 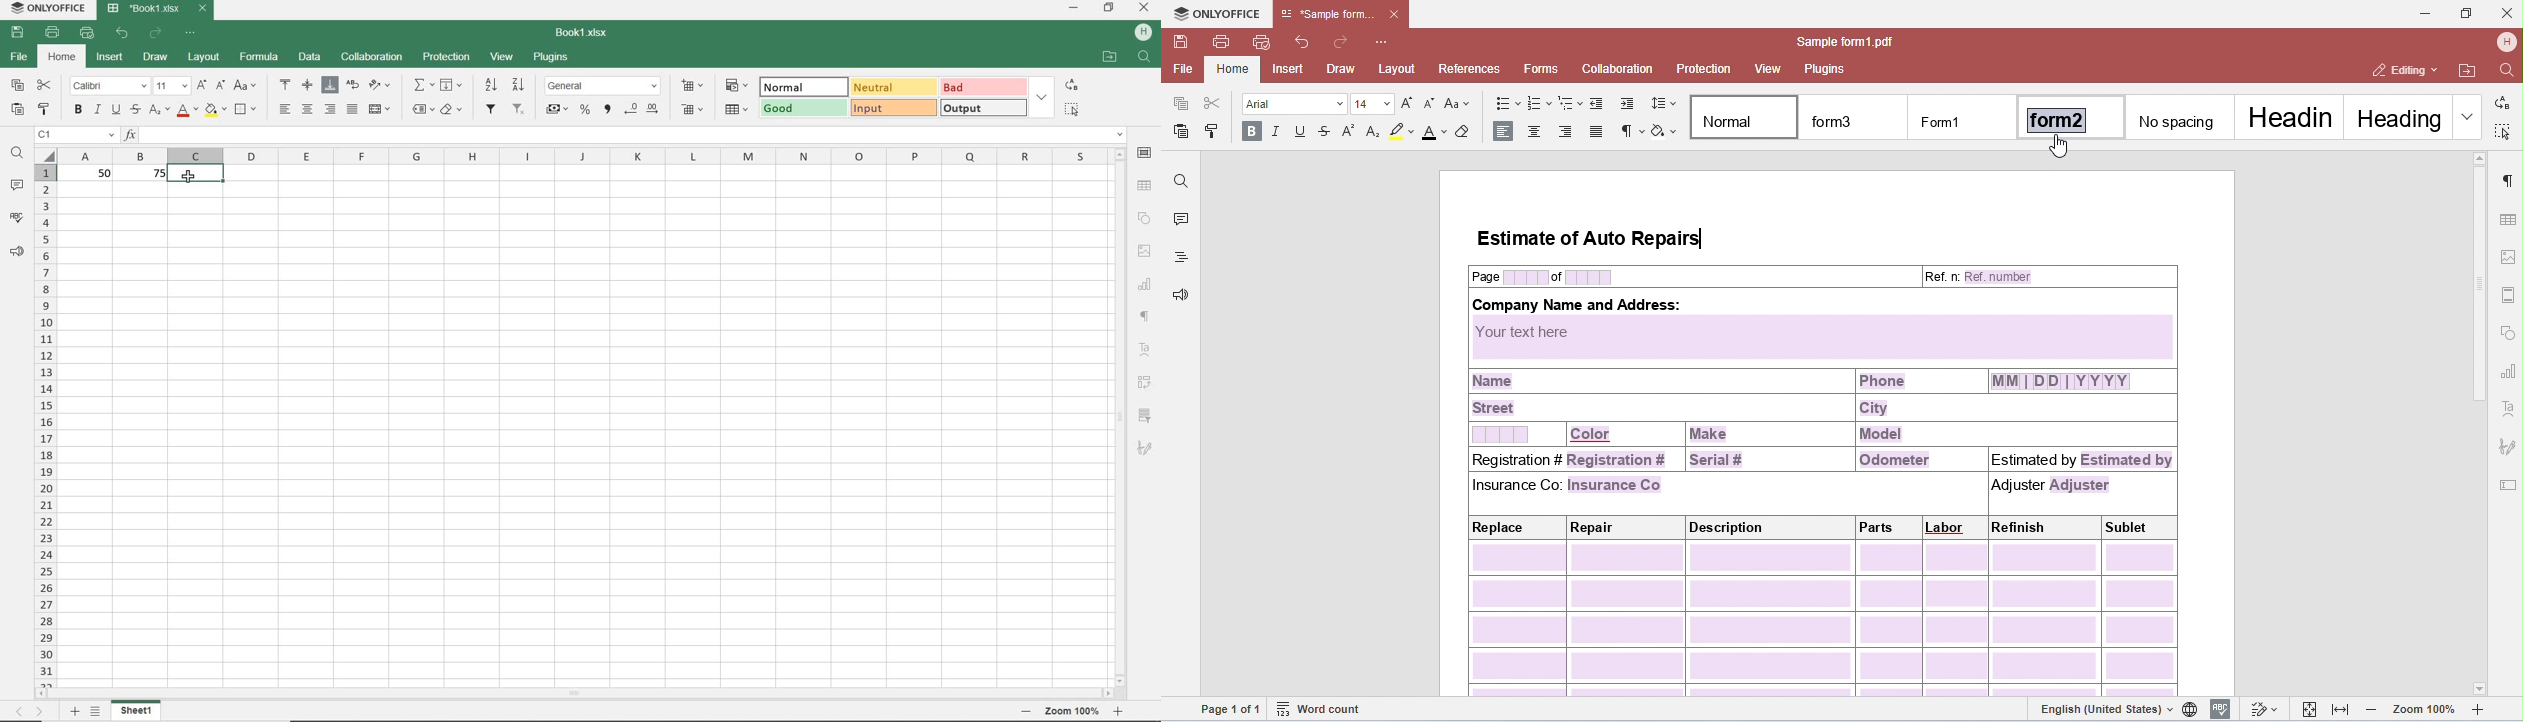 I want to click on chart, so click(x=1147, y=282).